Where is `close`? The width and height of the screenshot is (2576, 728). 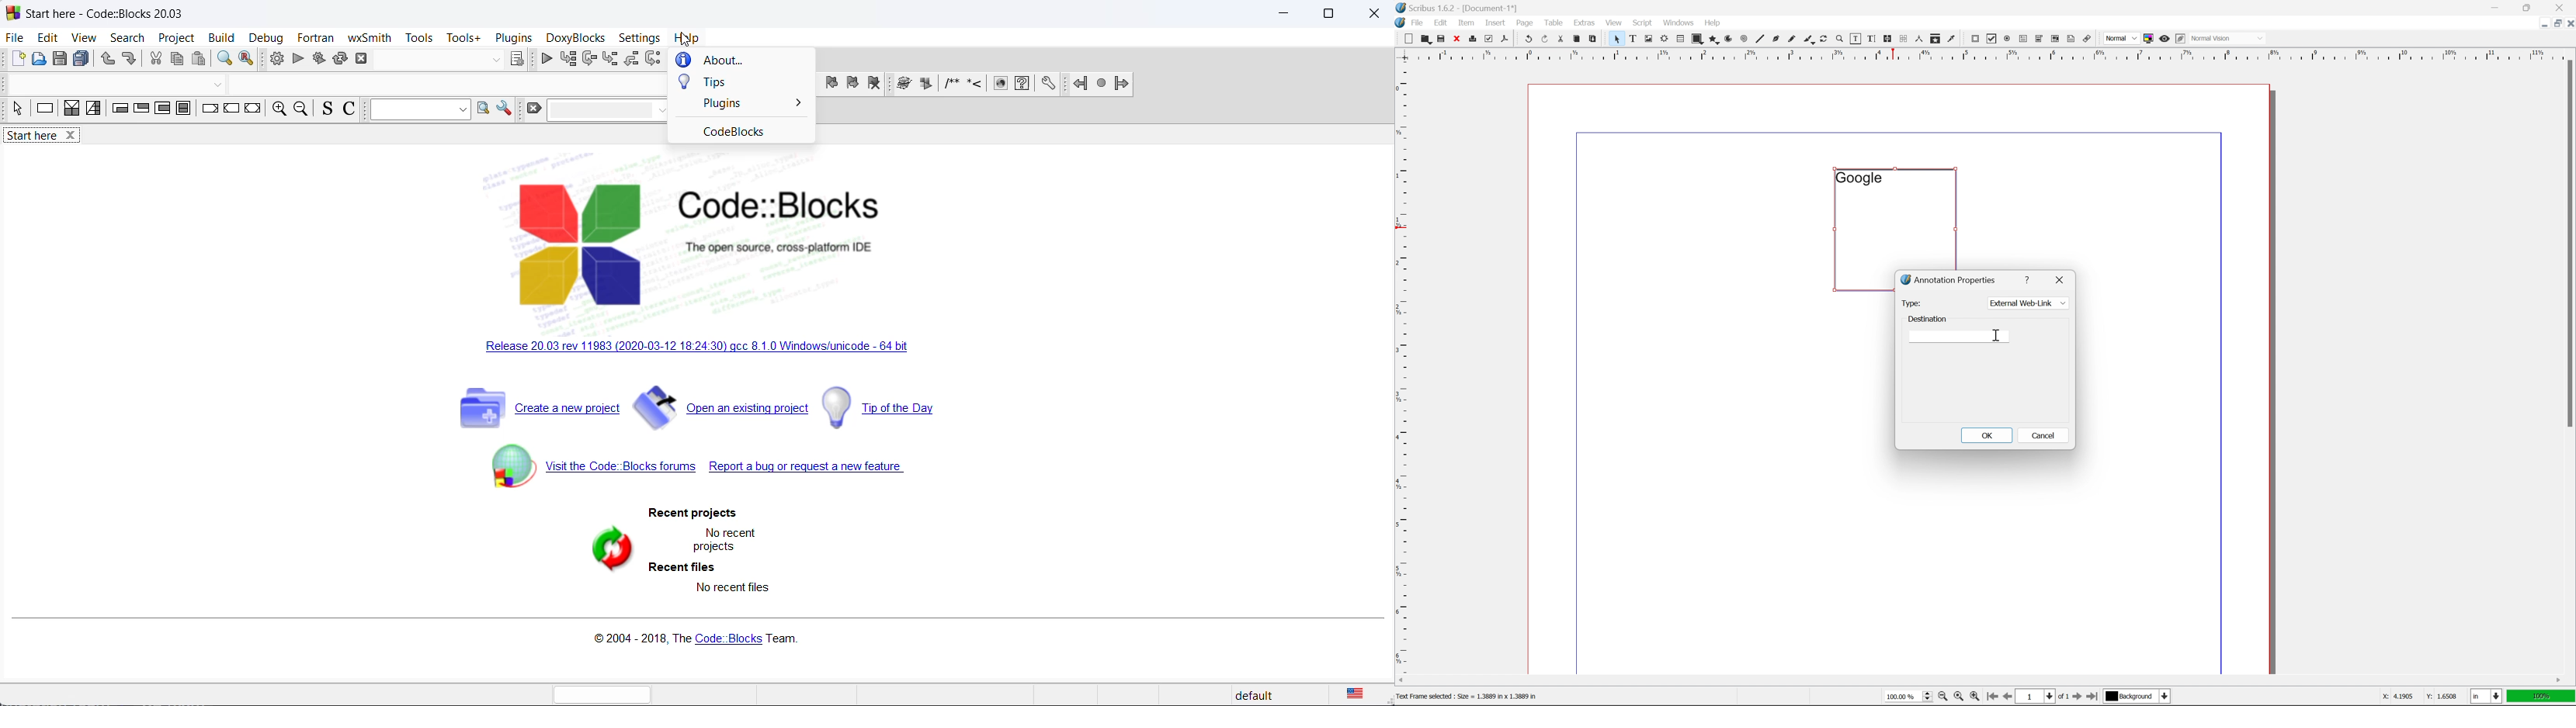
close is located at coordinates (2569, 23).